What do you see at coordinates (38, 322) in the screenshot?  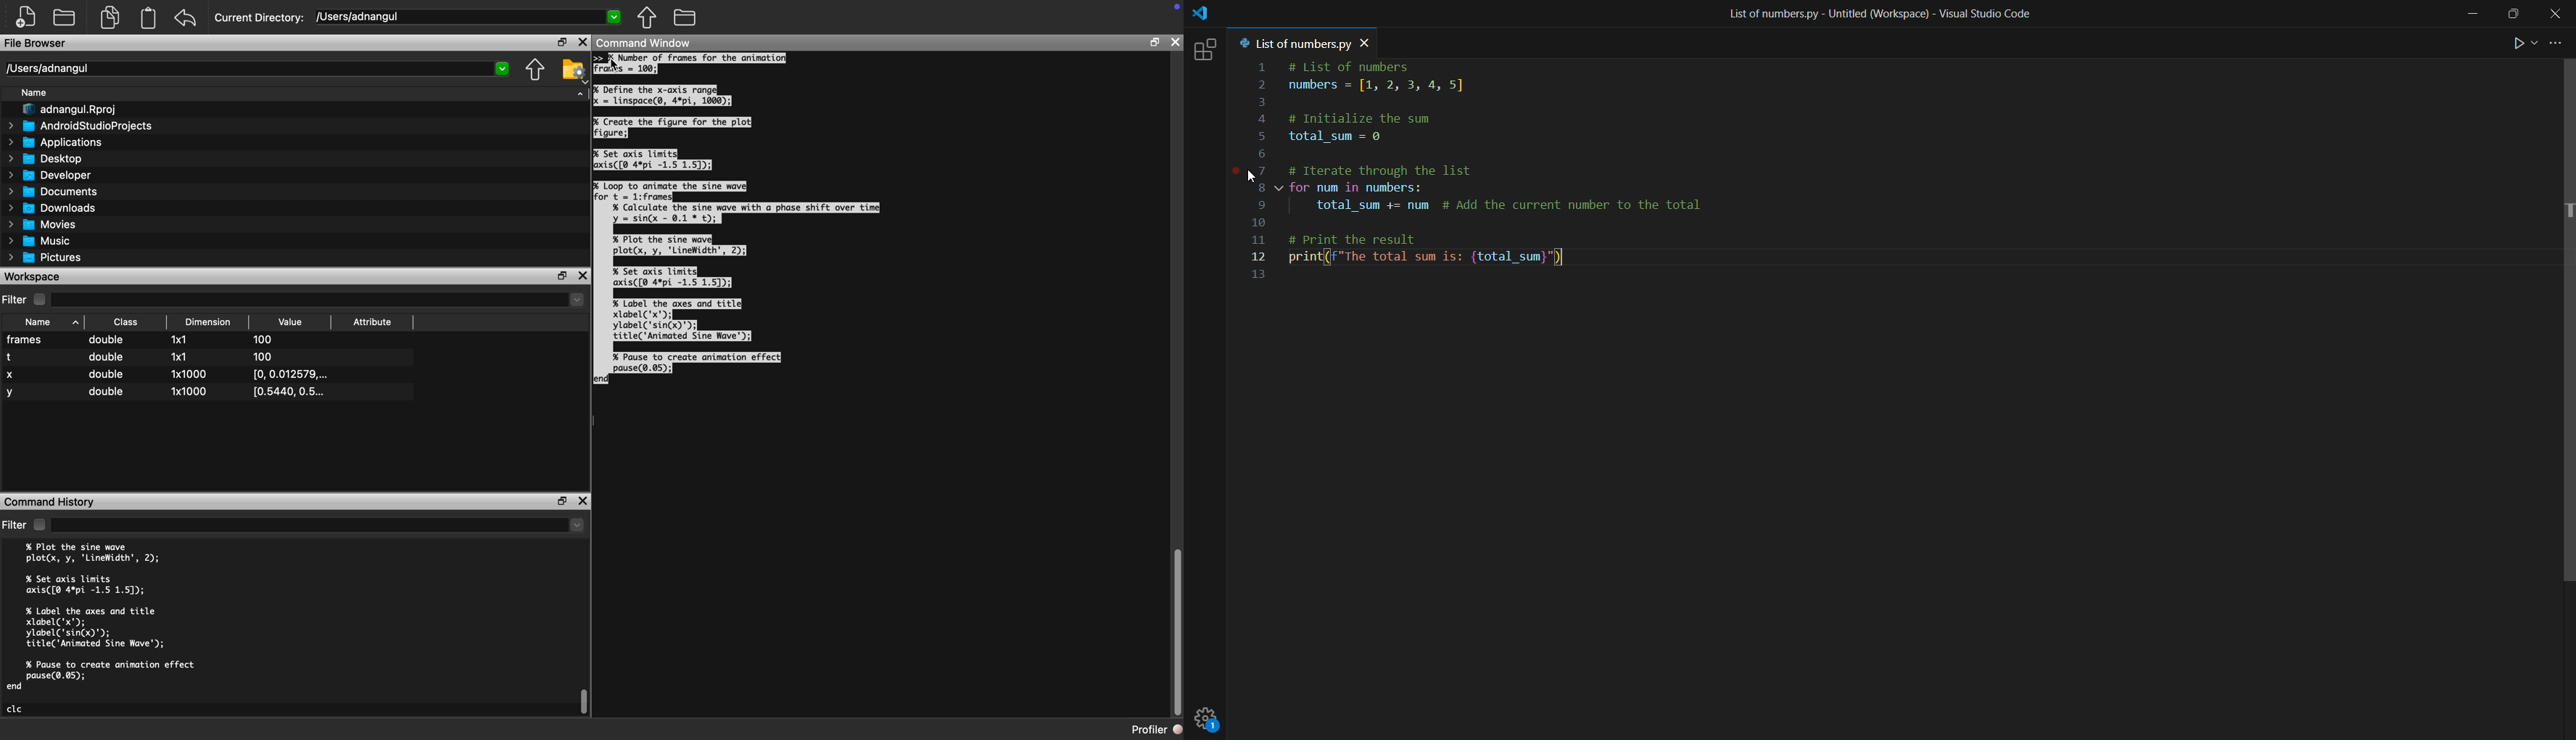 I see `Name` at bounding box center [38, 322].